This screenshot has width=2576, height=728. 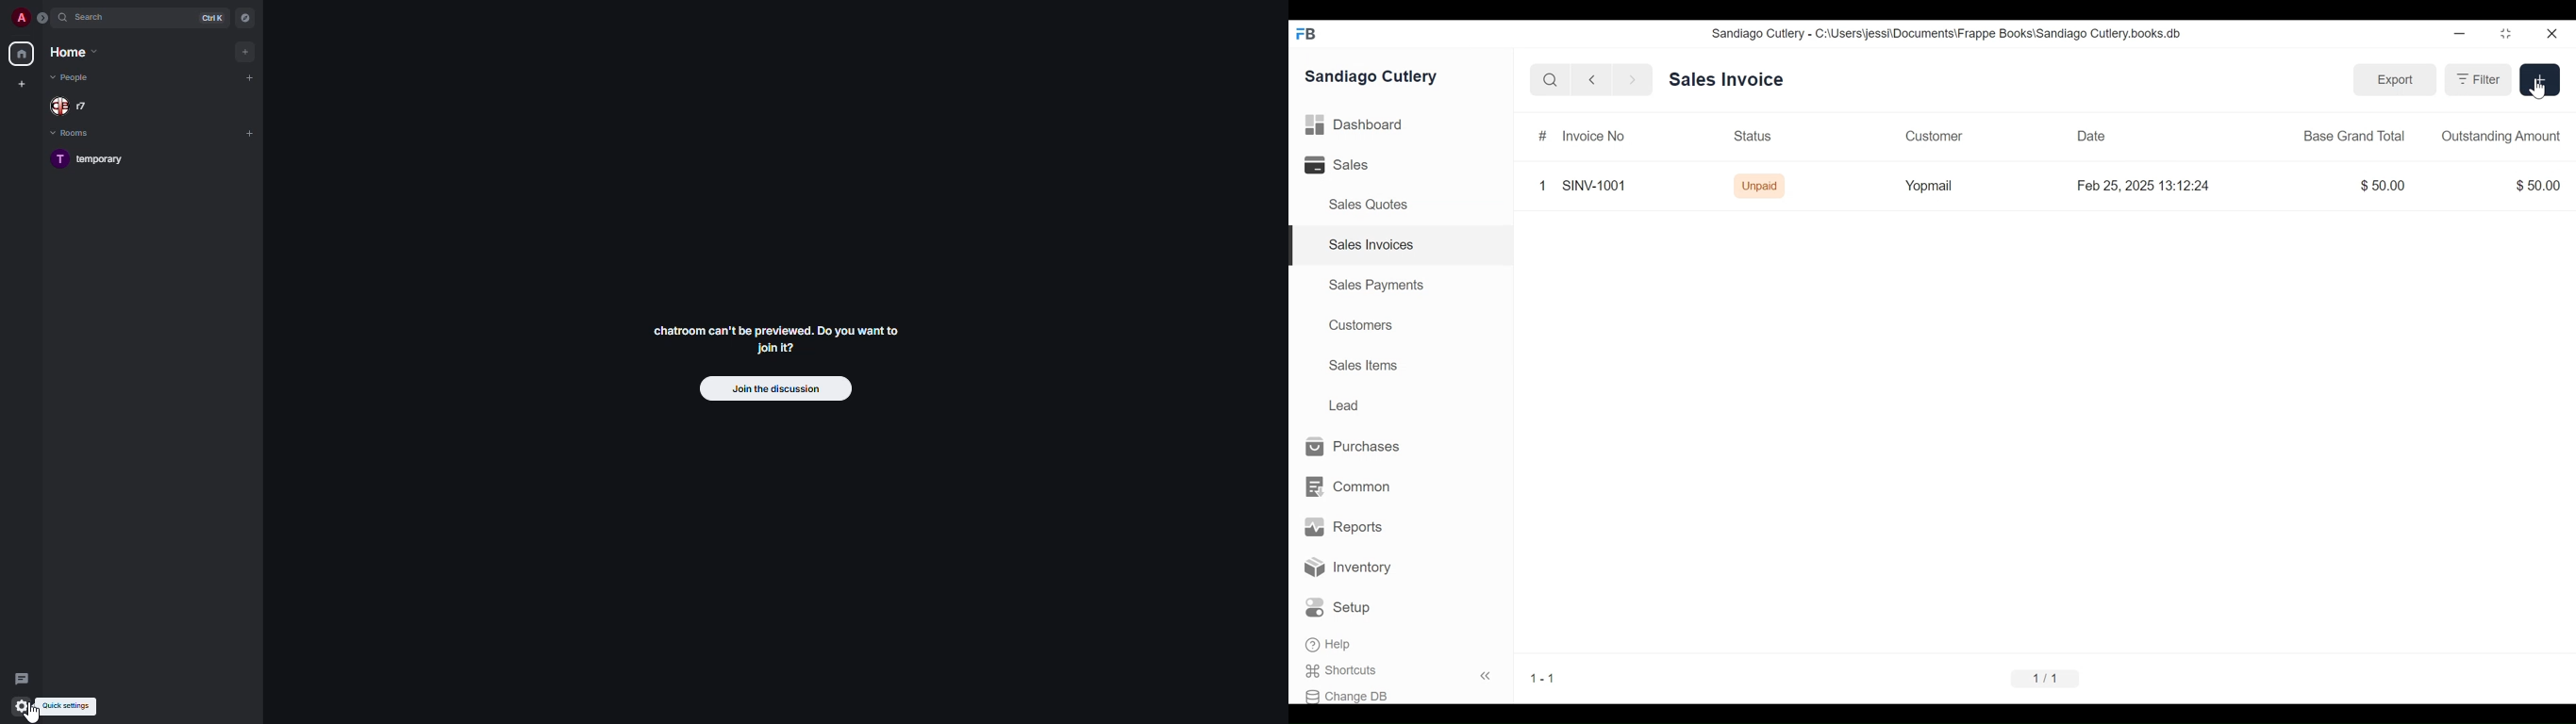 I want to click on restore, so click(x=2506, y=33).